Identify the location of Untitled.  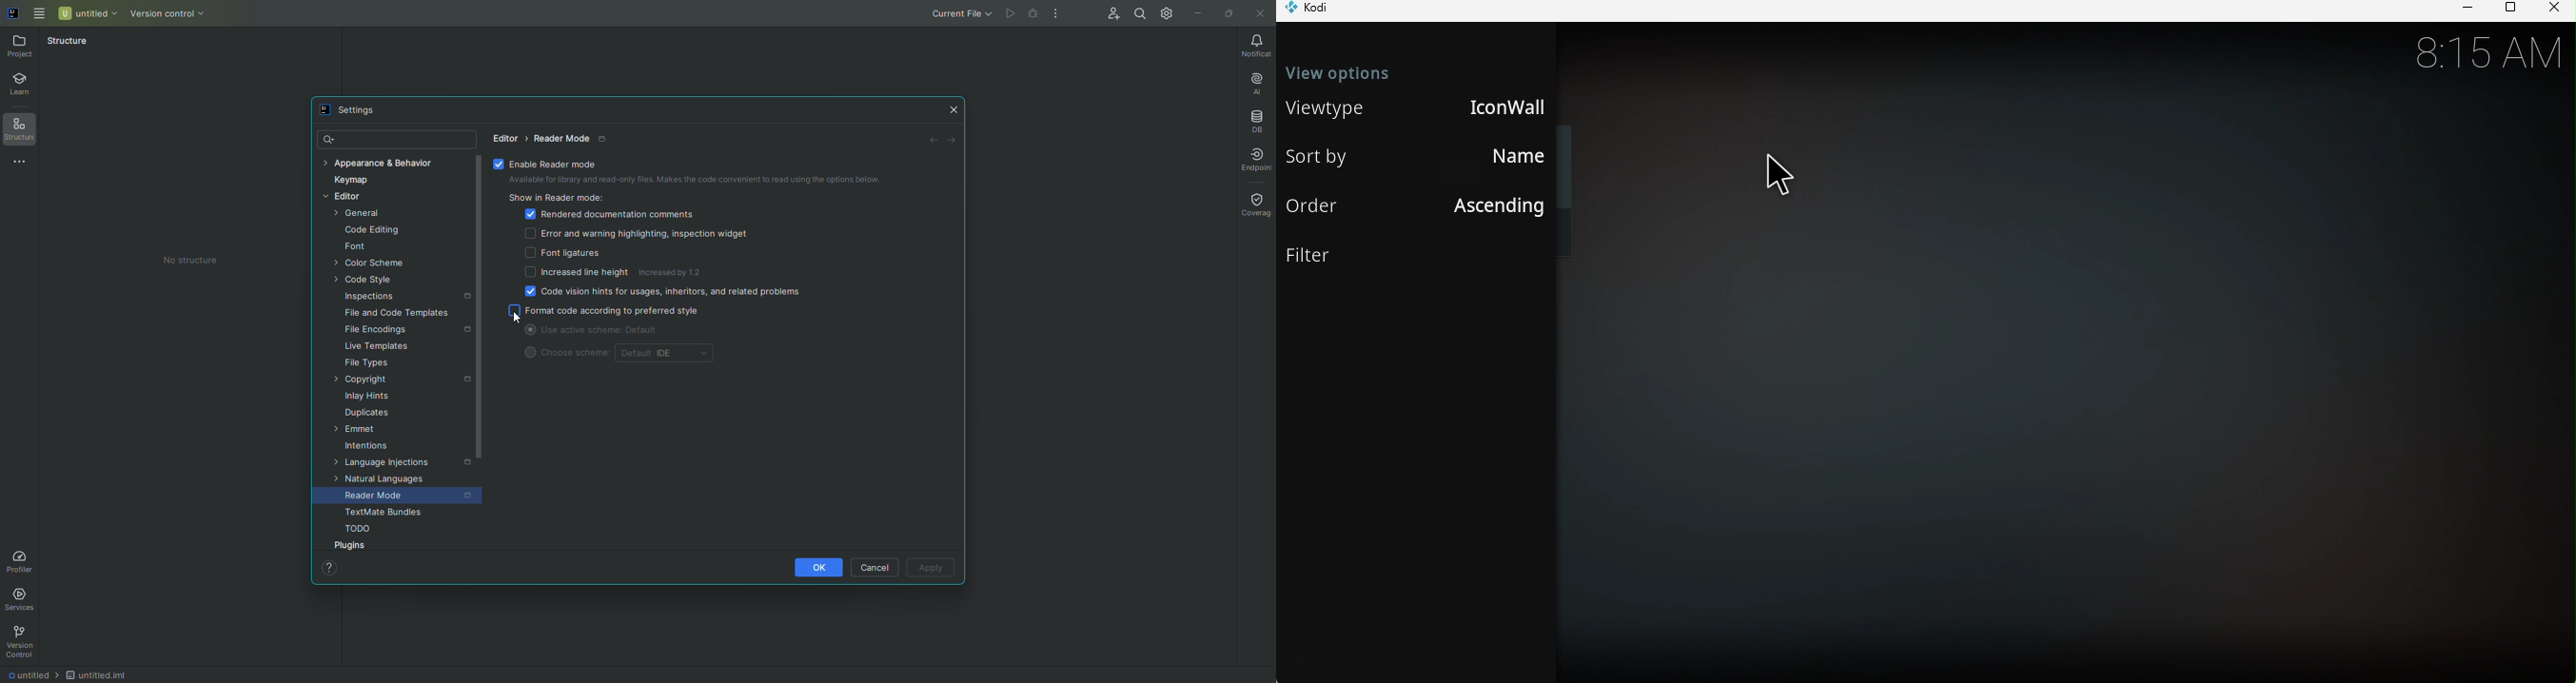
(86, 14).